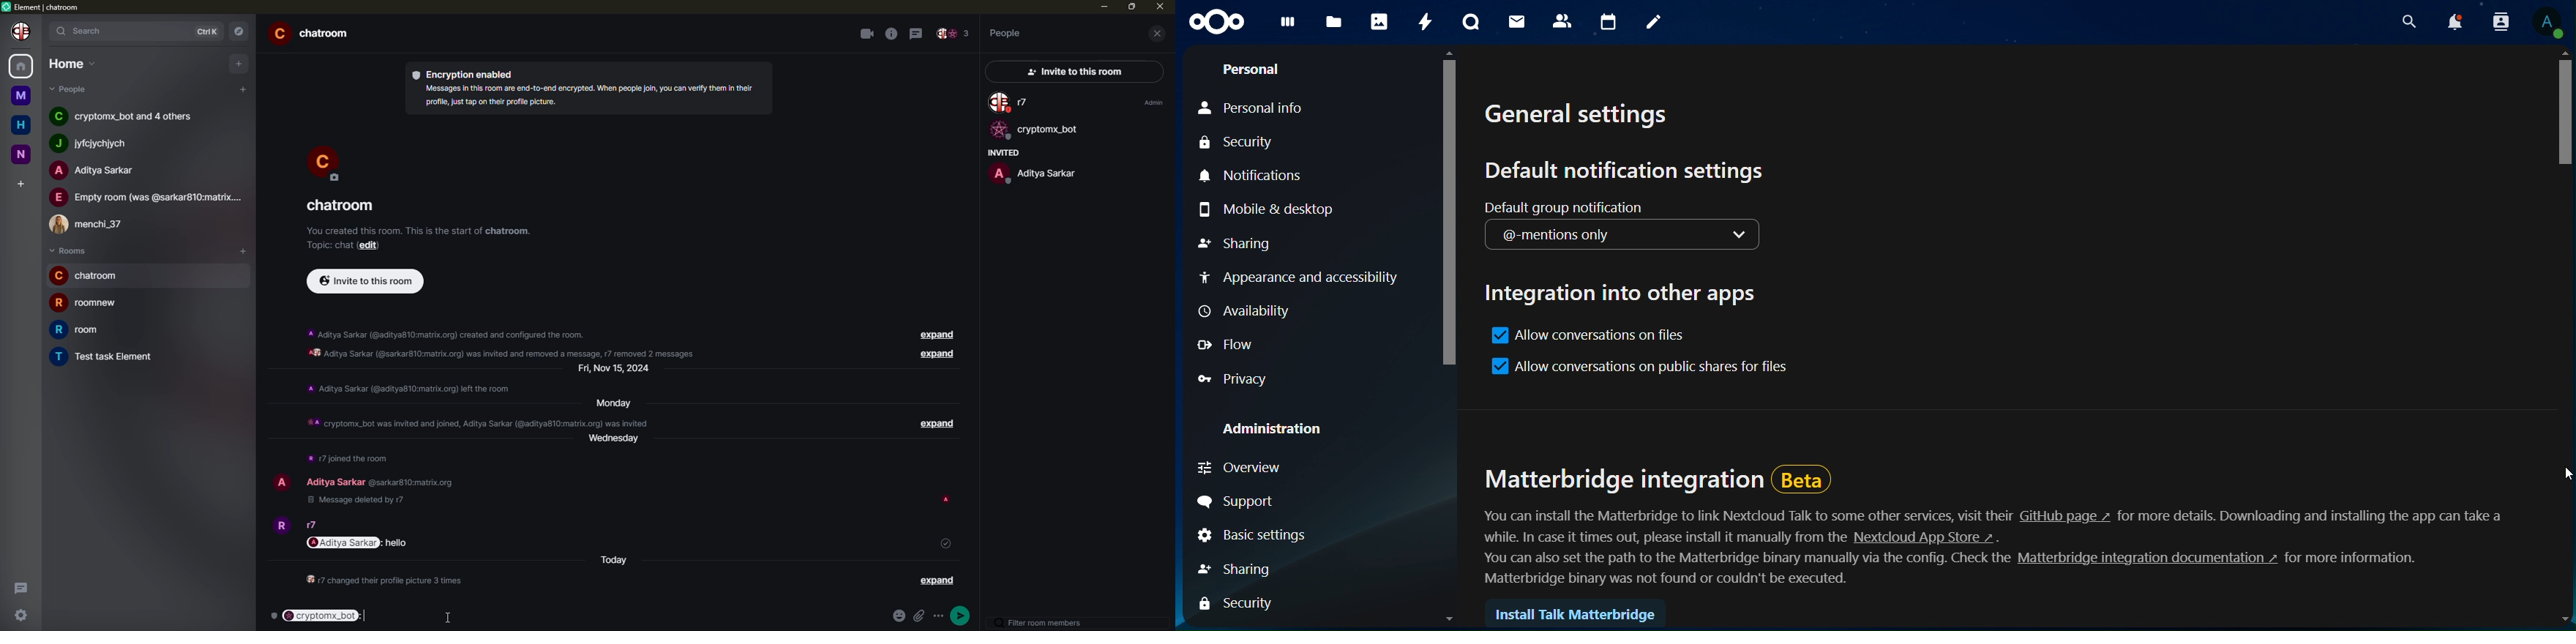 The height and width of the screenshot is (644, 2576). I want to click on info, so click(892, 34).